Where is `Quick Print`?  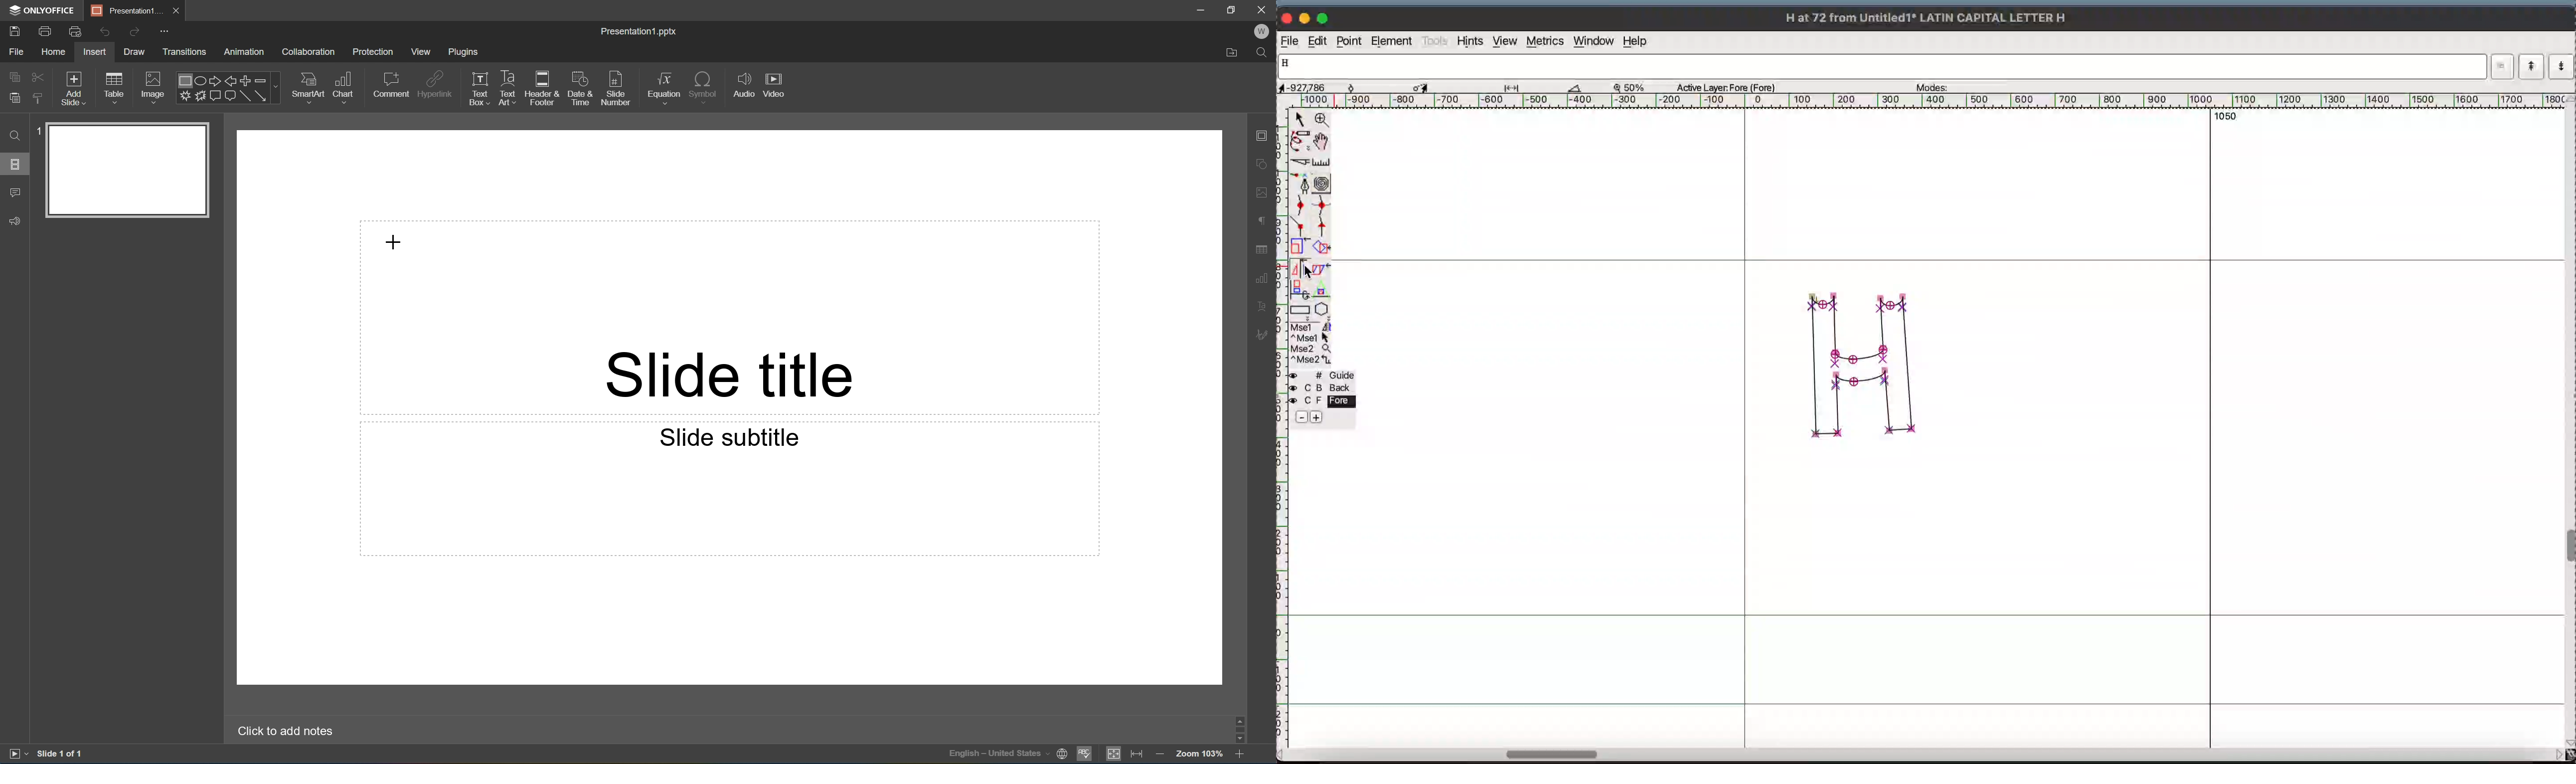
Quick Print is located at coordinates (74, 31).